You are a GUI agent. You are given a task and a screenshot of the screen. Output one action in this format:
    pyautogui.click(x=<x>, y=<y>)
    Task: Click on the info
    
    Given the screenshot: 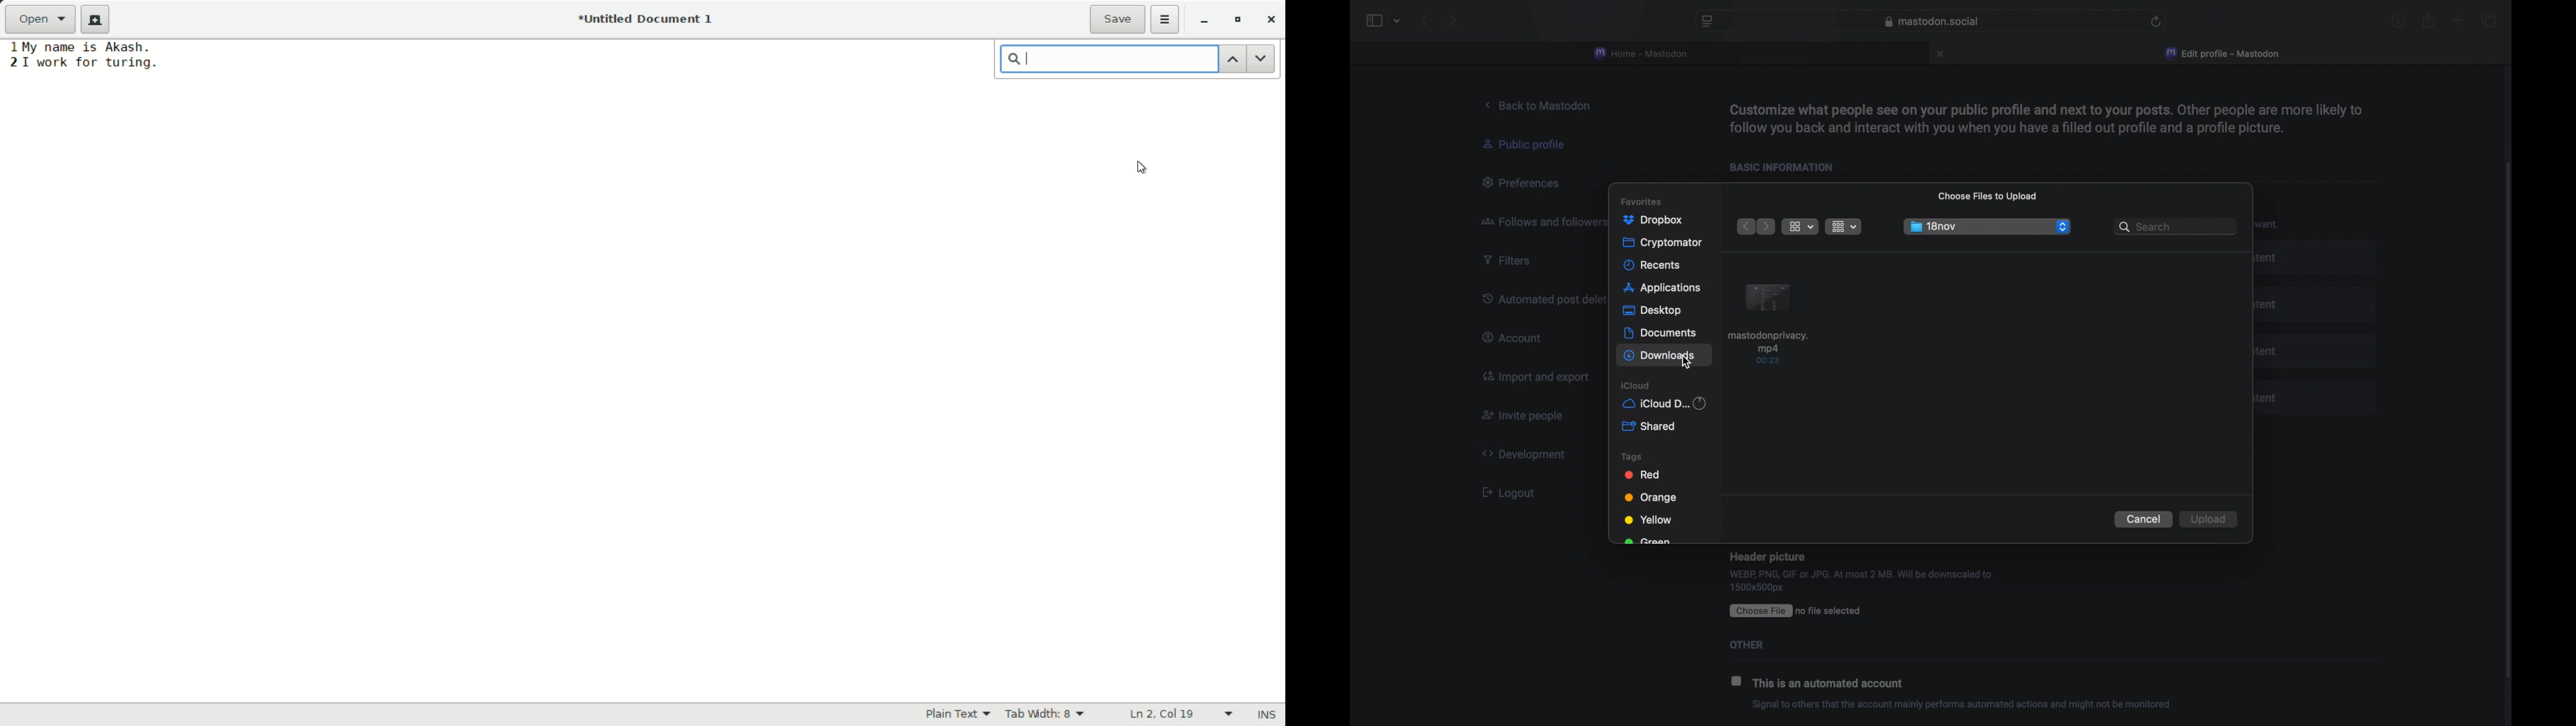 What is the action you would take?
    pyautogui.click(x=2044, y=118)
    